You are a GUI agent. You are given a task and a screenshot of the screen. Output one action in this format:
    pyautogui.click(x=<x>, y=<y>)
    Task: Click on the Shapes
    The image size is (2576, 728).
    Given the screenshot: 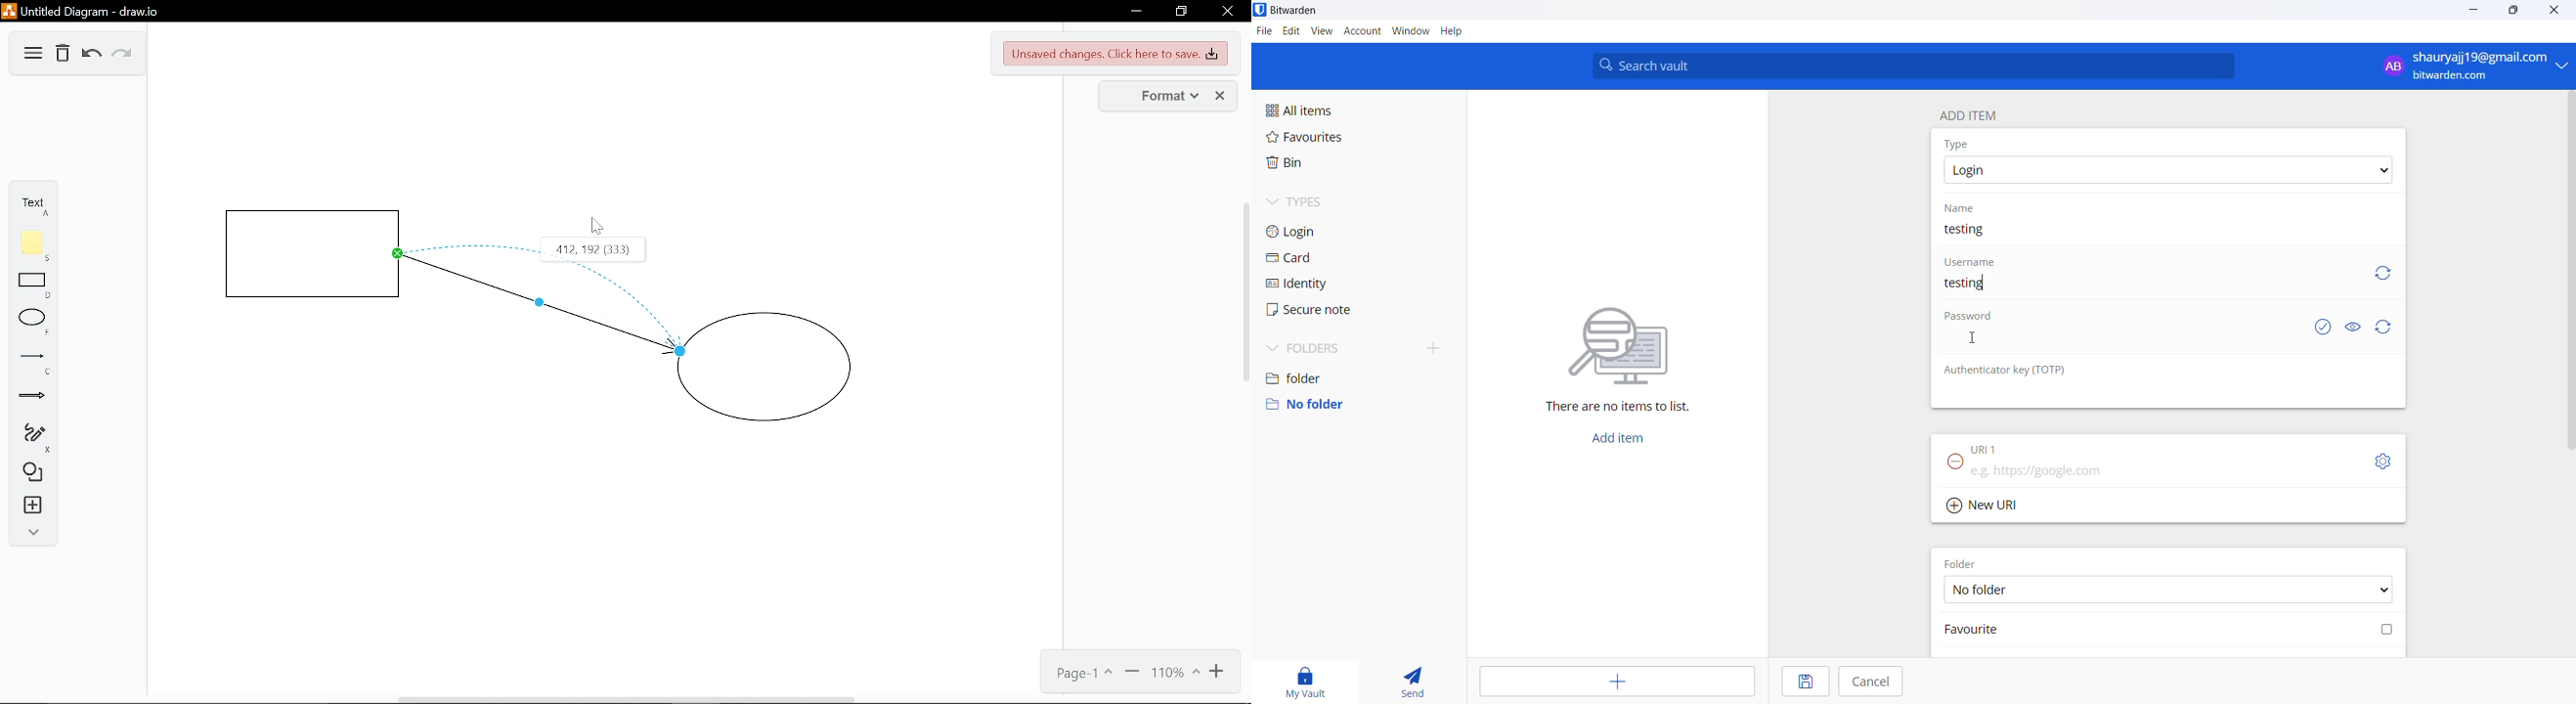 What is the action you would take?
    pyautogui.click(x=32, y=475)
    